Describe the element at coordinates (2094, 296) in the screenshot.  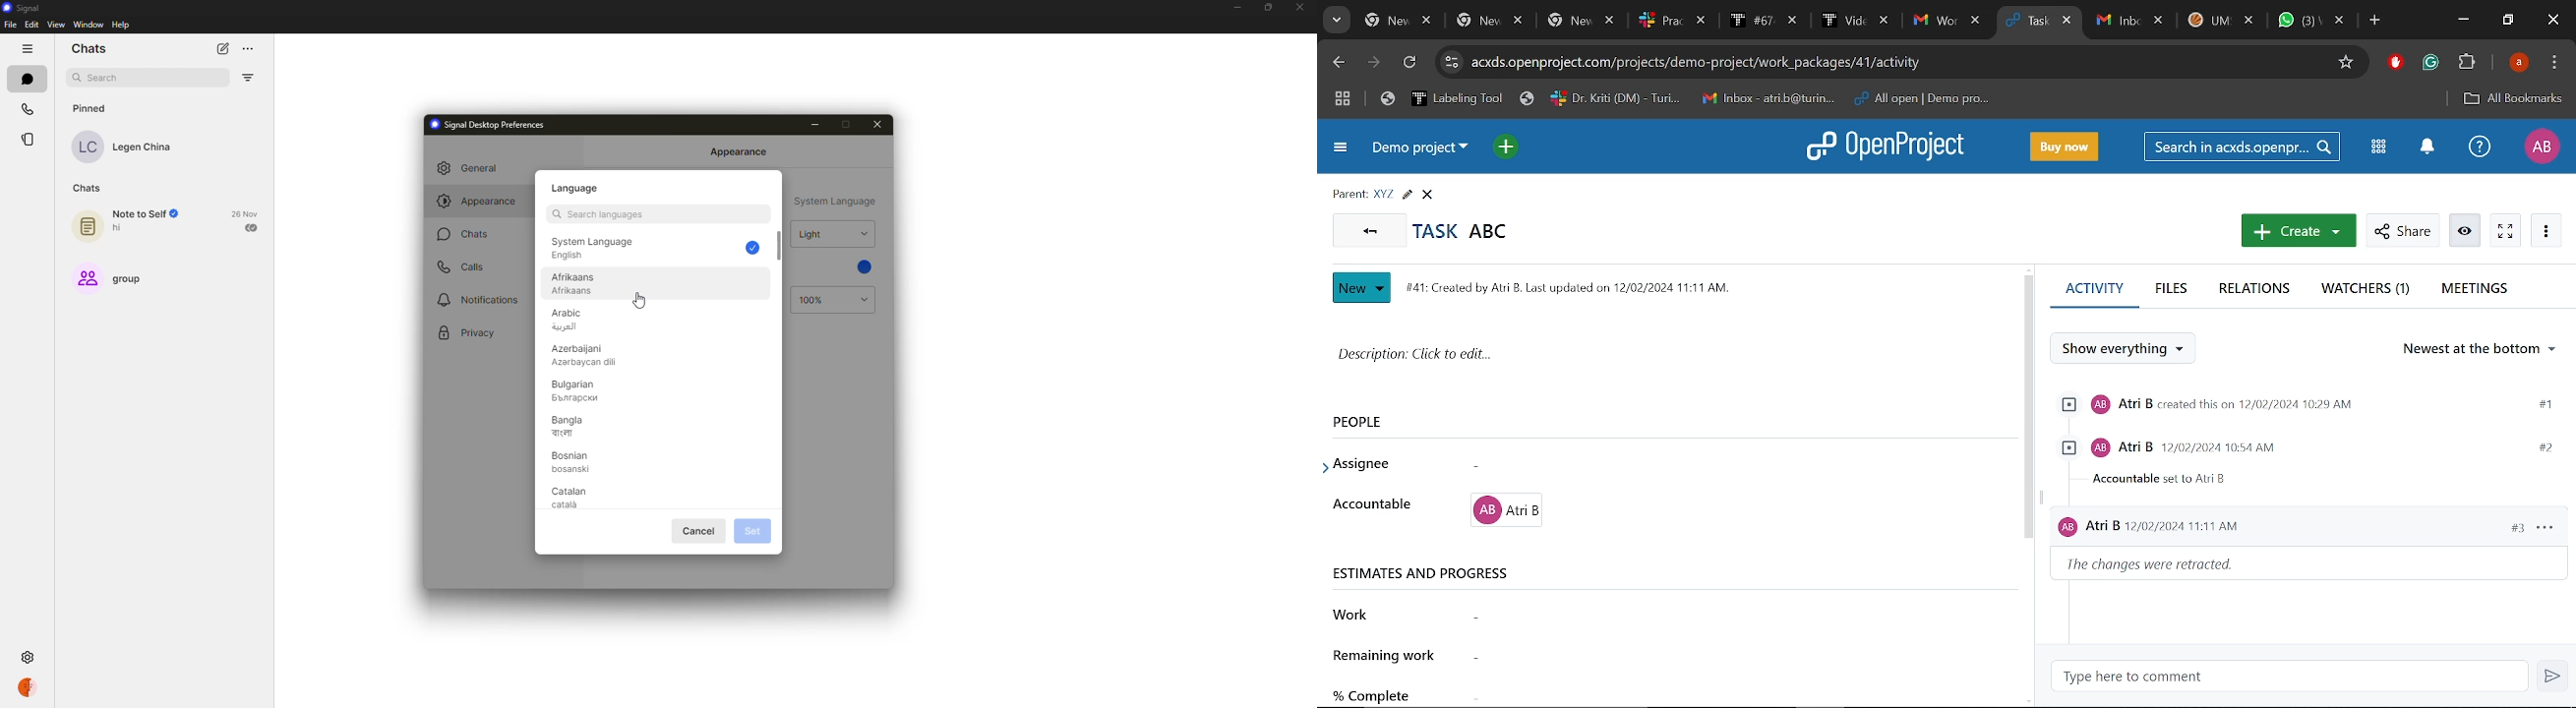
I see `Activity` at that location.